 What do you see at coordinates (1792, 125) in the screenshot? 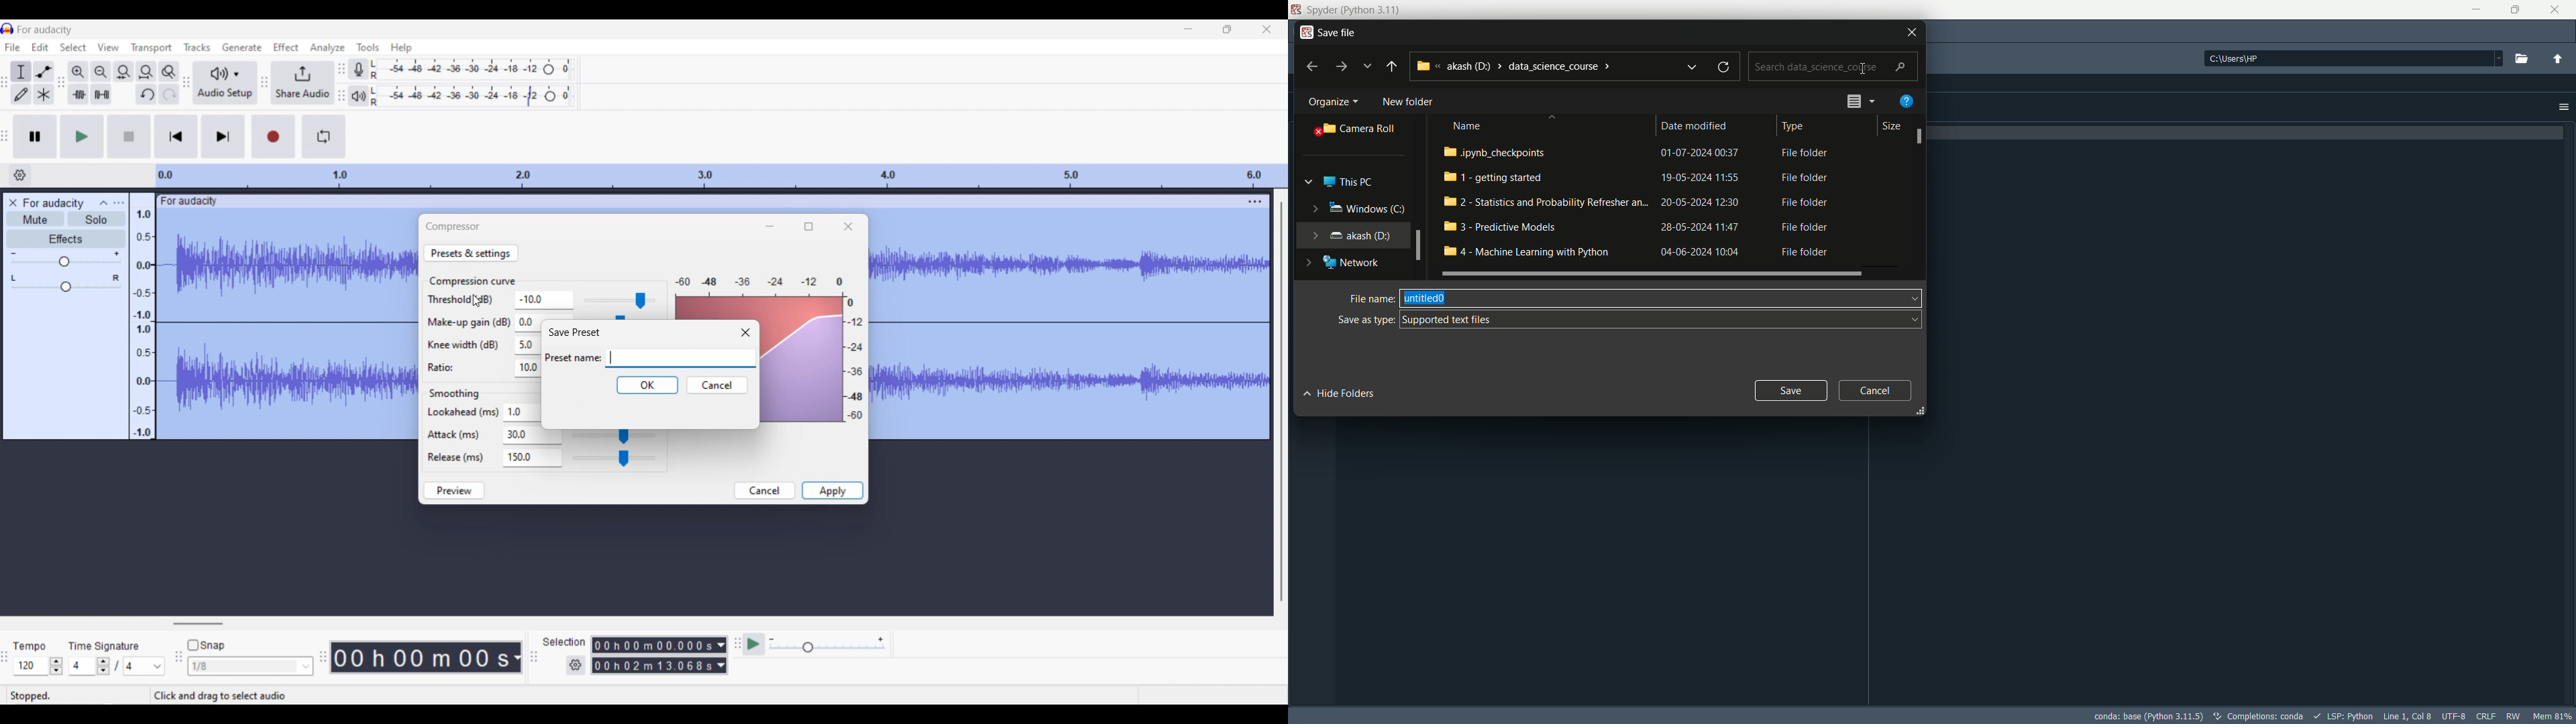
I see `type` at bounding box center [1792, 125].